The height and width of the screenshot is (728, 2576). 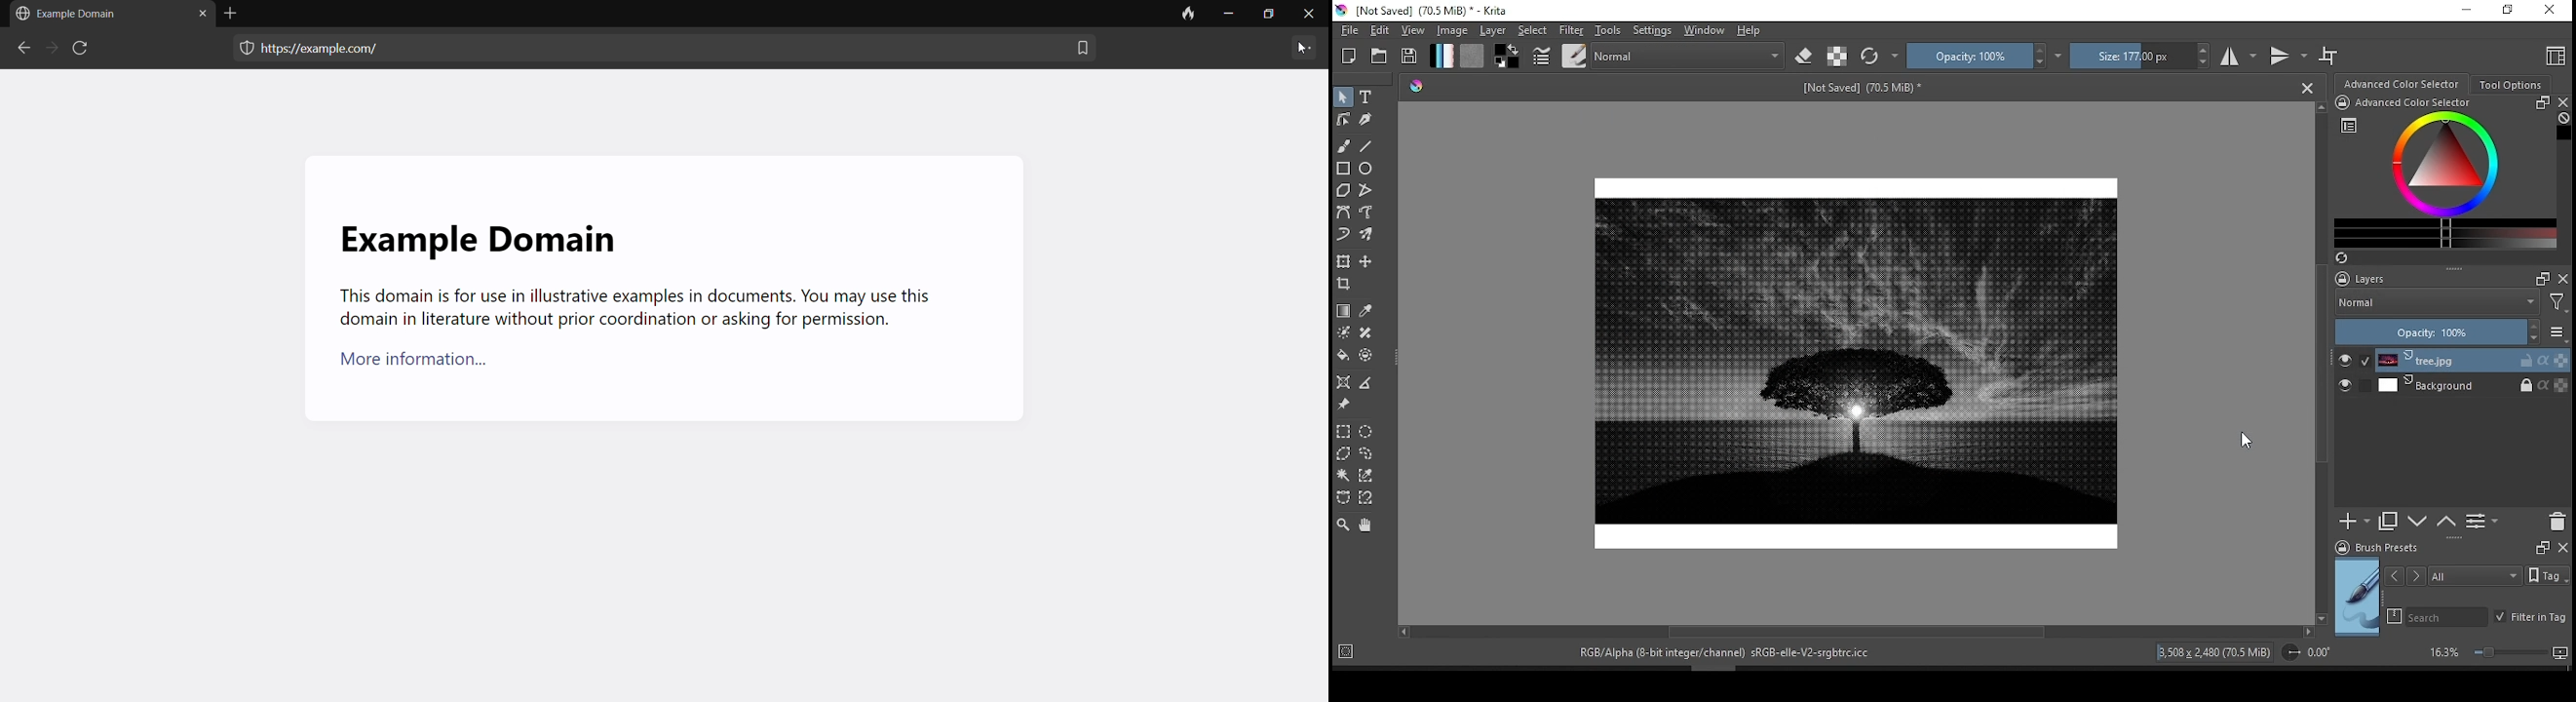 What do you see at coordinates (1542, 55) in the screenshot?
I see `edit brush settings` at bounding box center [1542, 55].